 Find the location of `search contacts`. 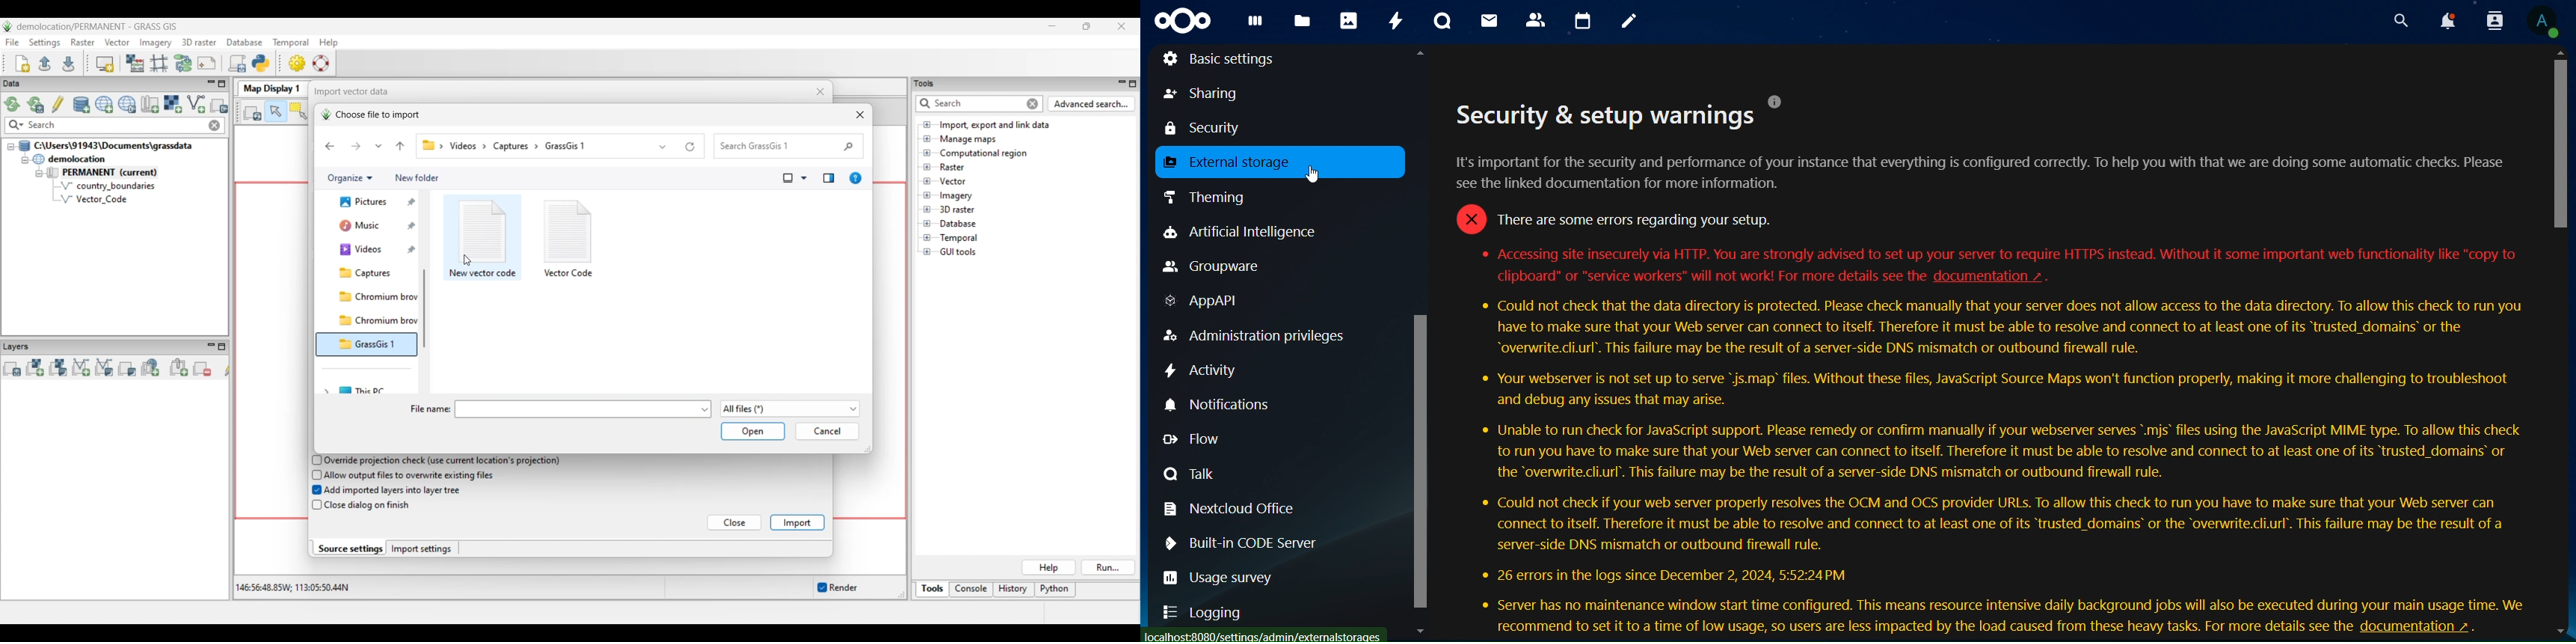

search contacts is located at coordinates (2494, 21).